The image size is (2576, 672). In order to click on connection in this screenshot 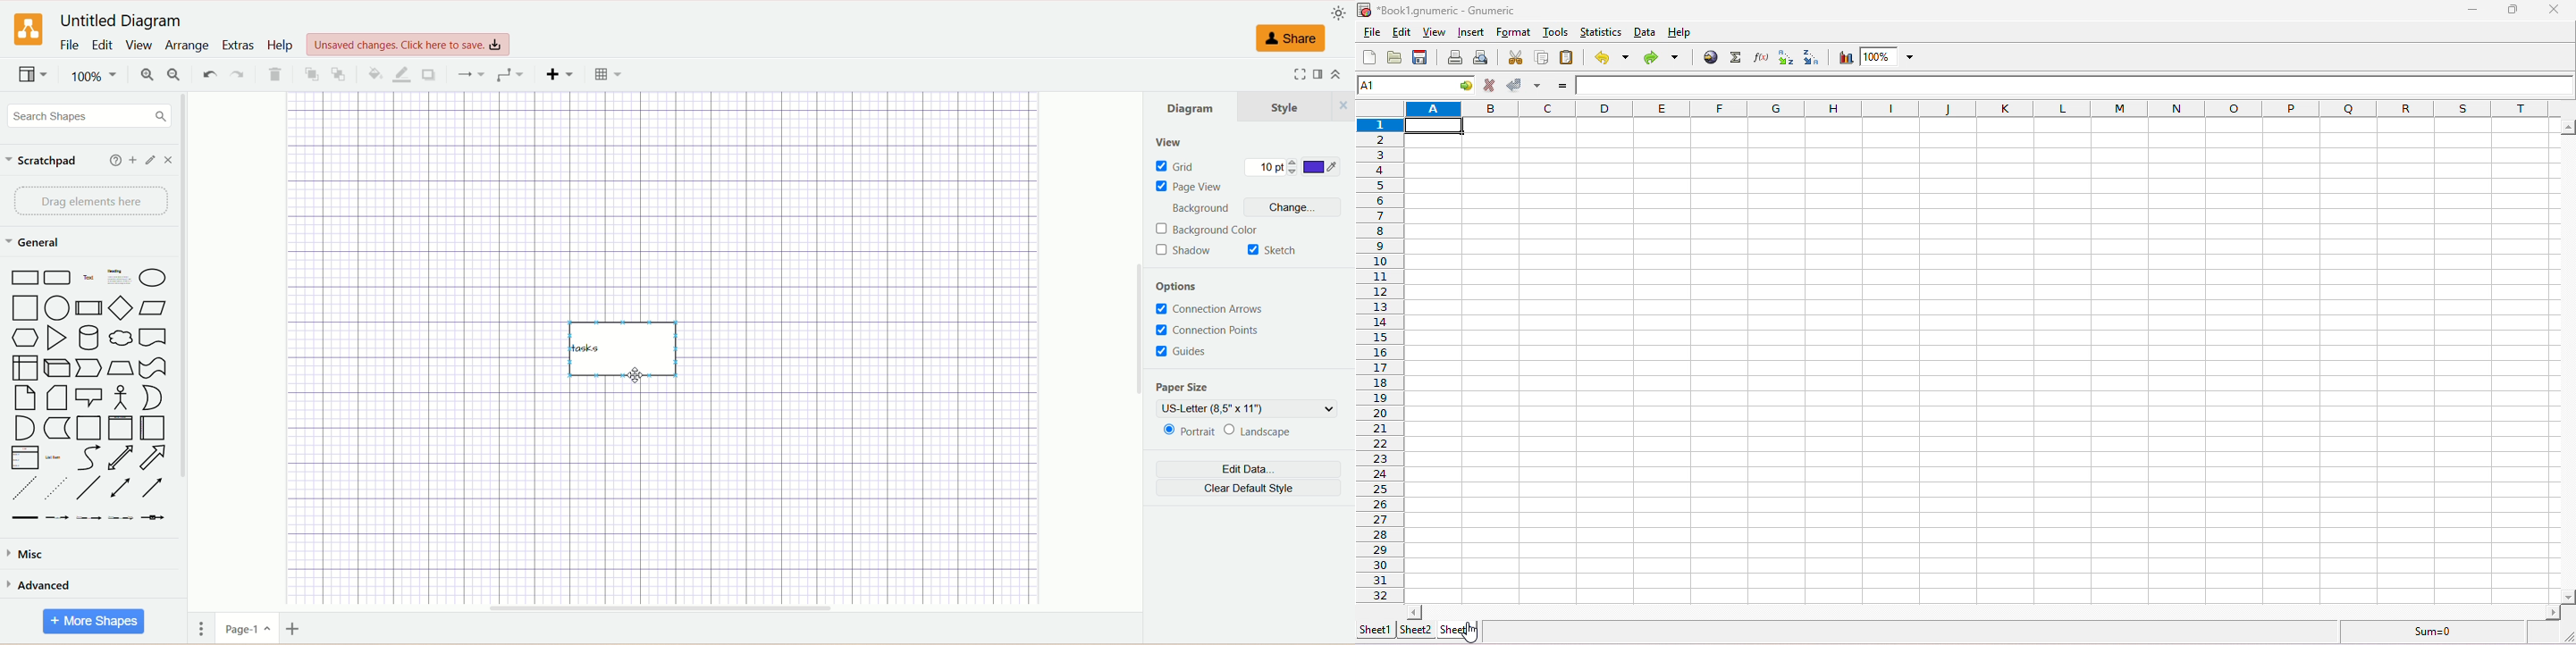, I will do `click(471, 74)`.